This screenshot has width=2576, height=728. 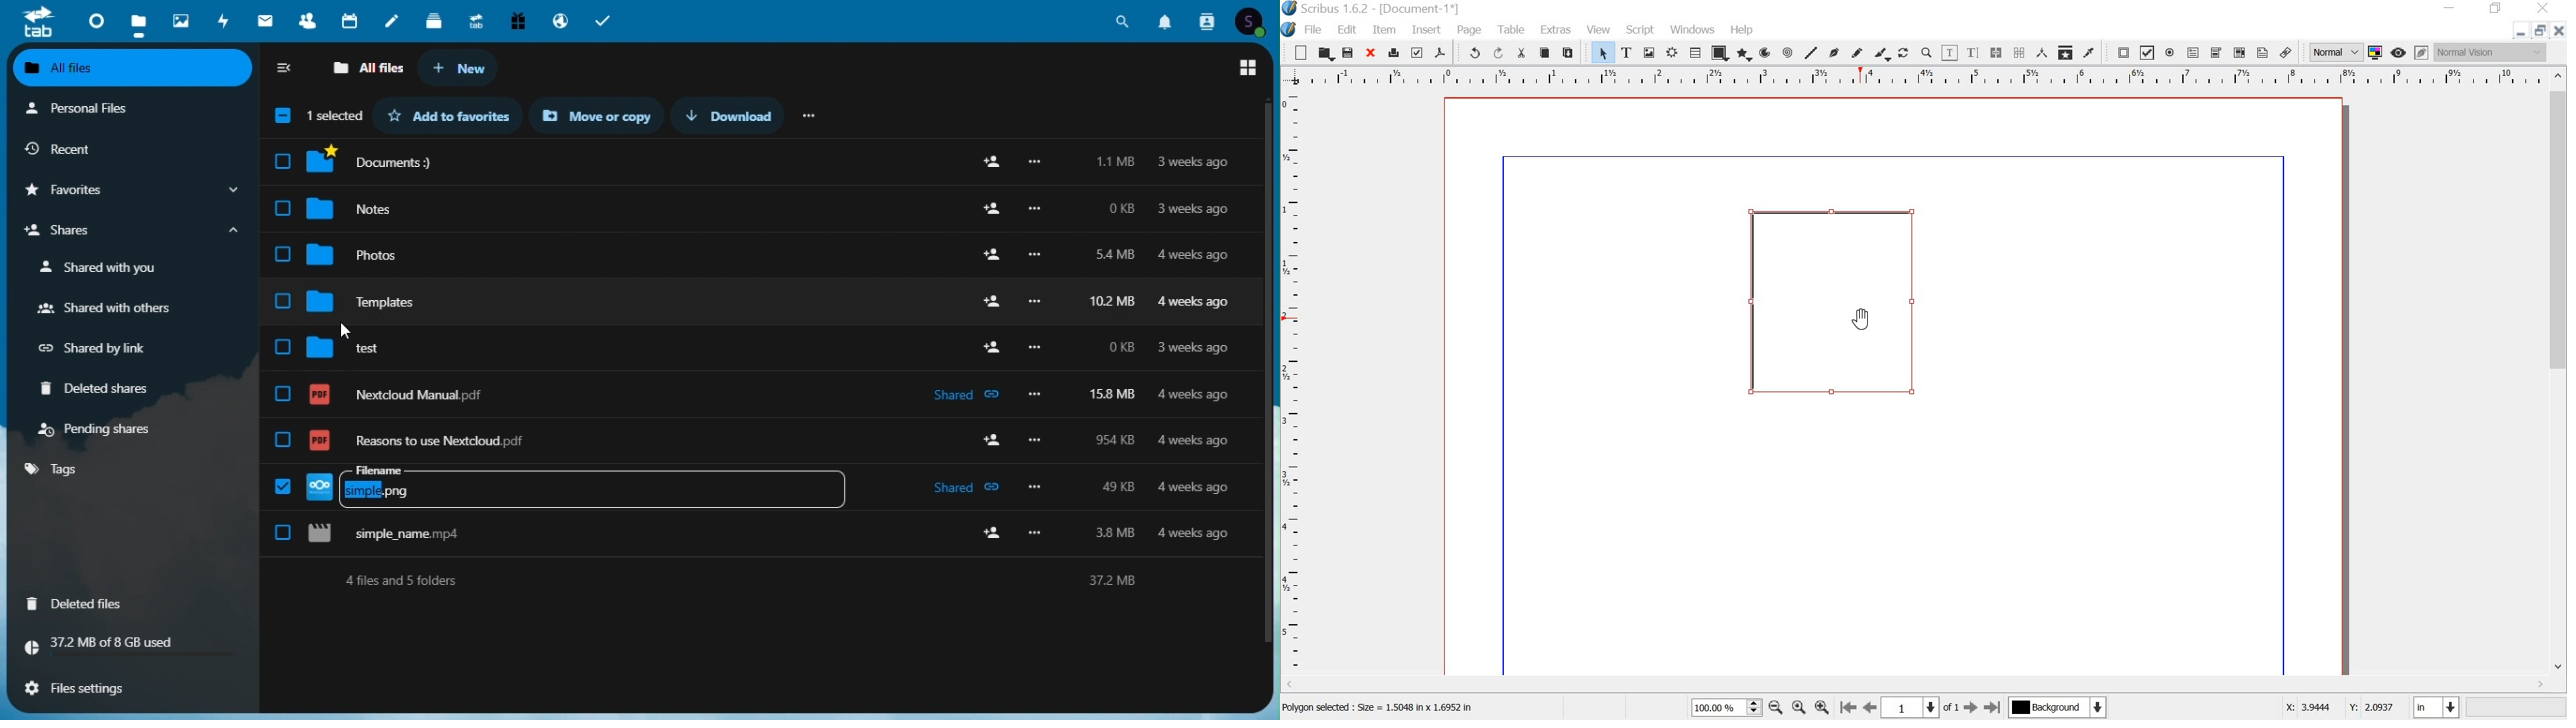 I want to click on Documents:) 1.1 MB 3 weeks ago, so click(x=762, y=162).